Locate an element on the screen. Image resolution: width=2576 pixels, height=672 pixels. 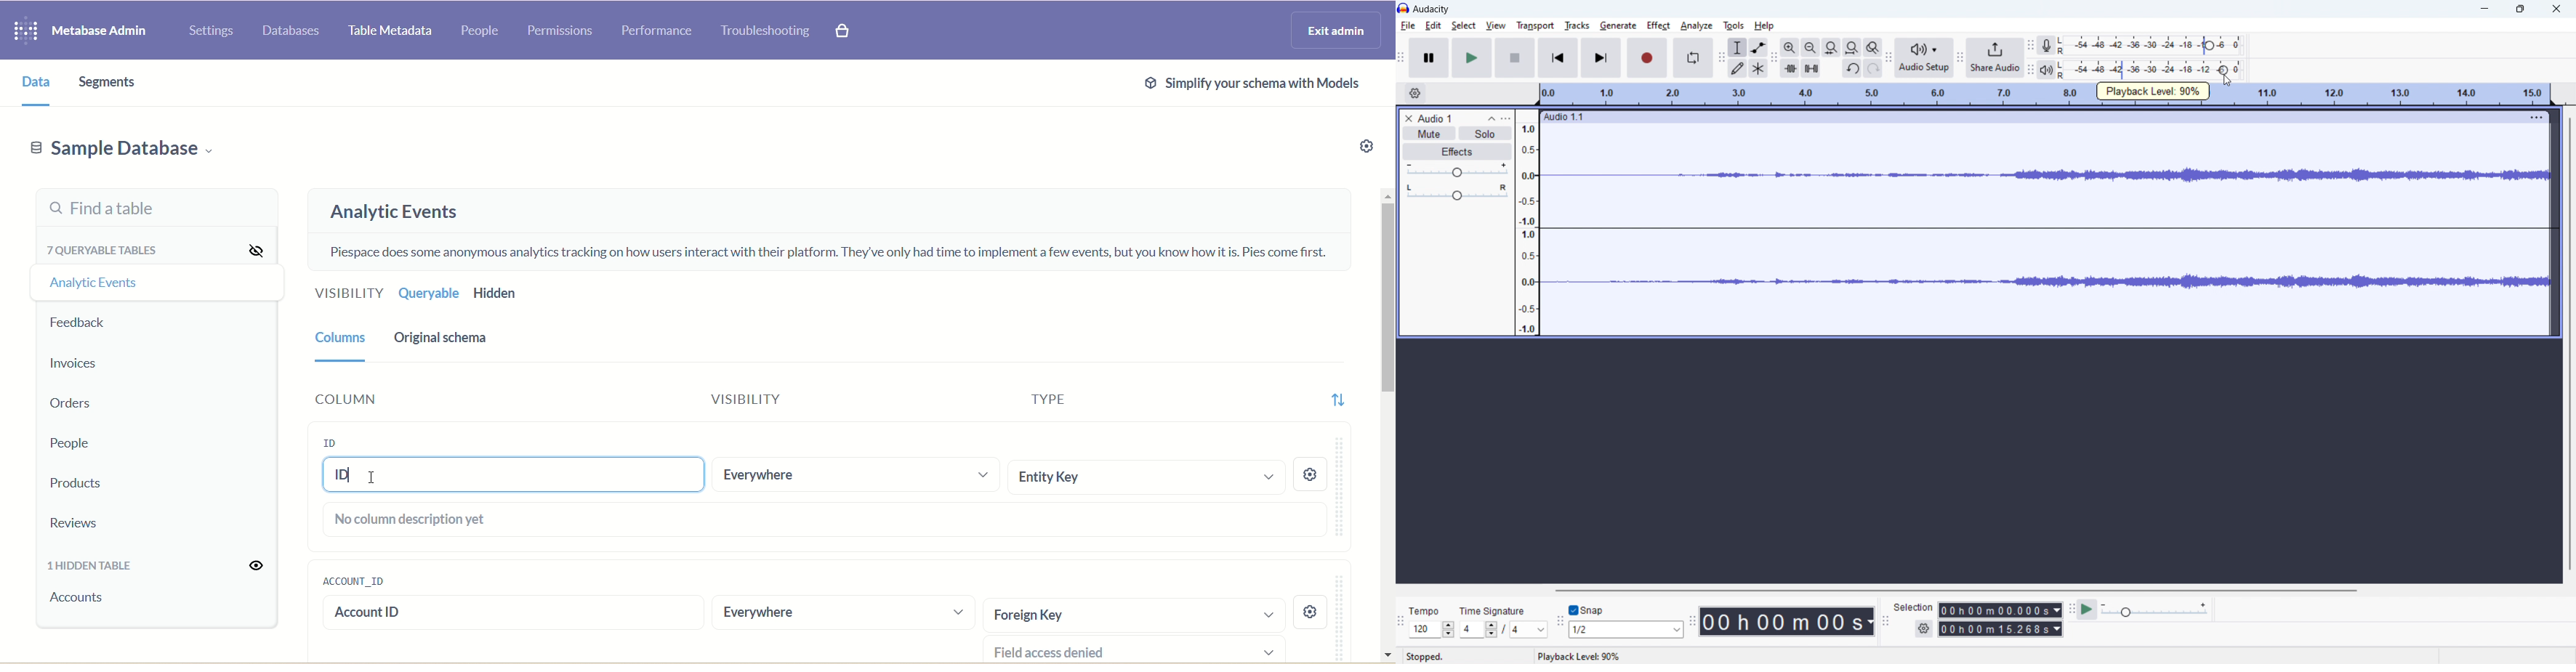
account_id is located at coordinates (350, 579).